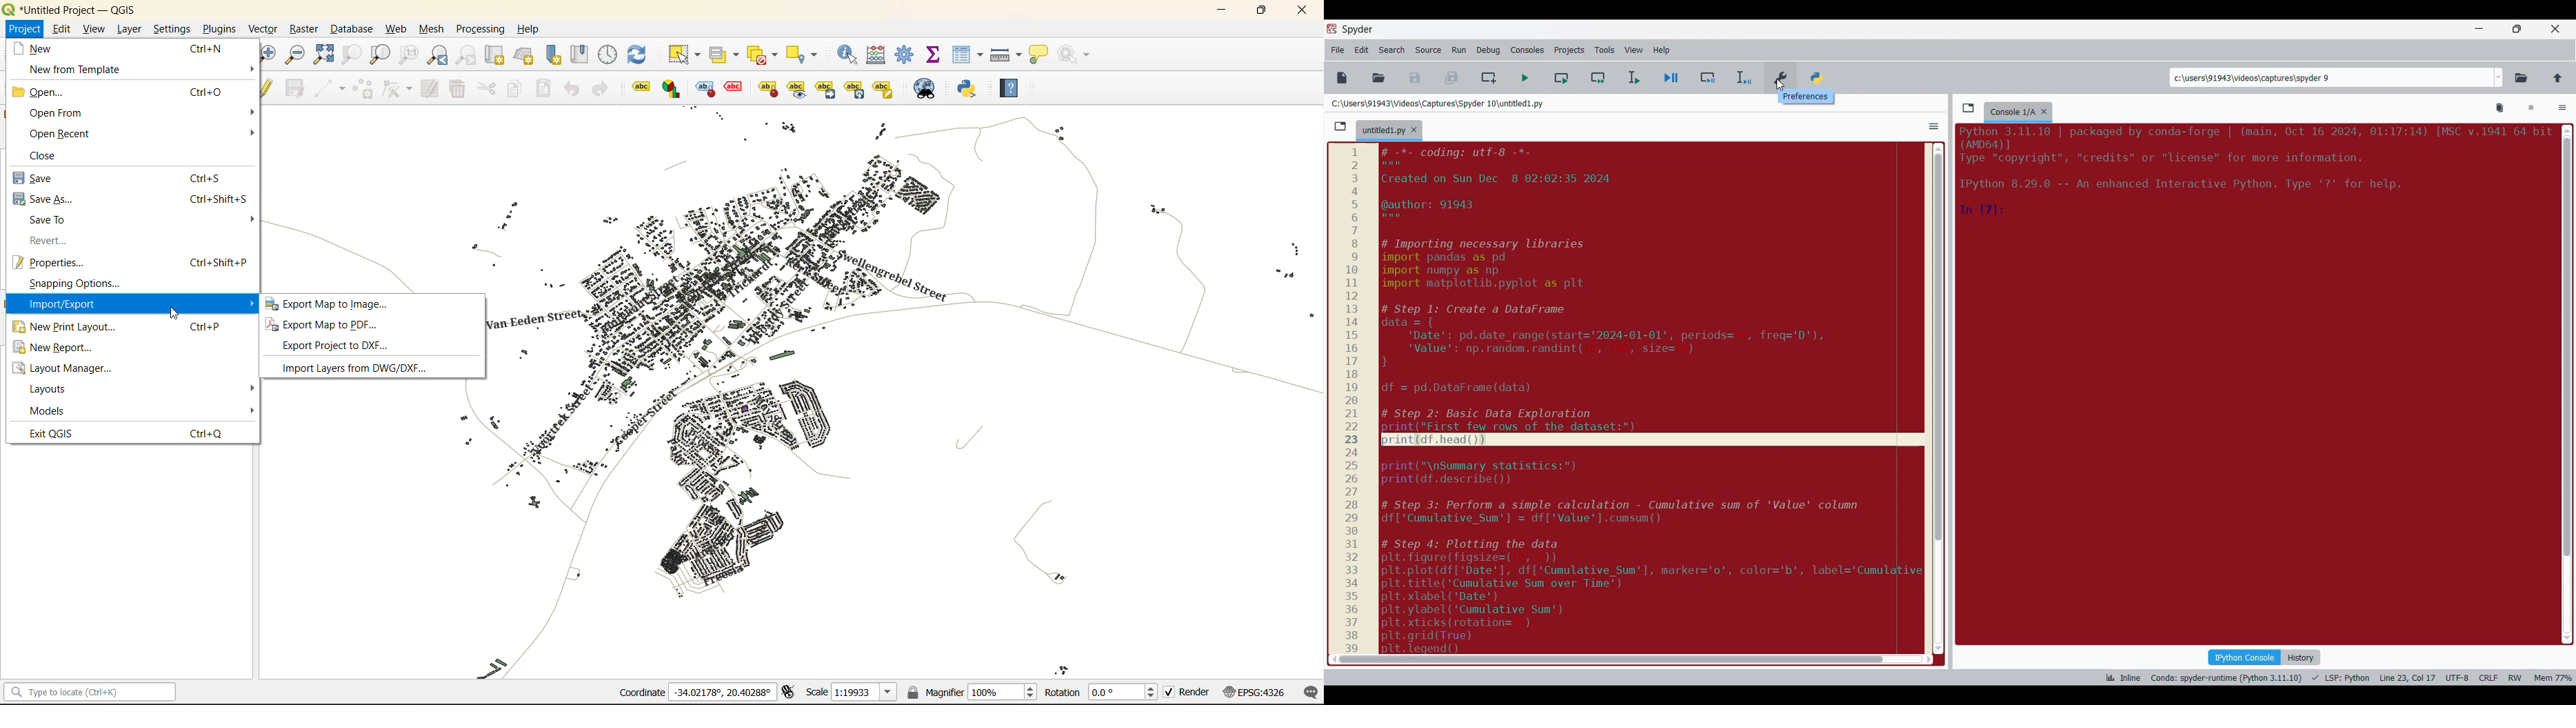 The image size is (2576, 728). Describe the element at coordinates (1437, 103) in the screenshot. I see `File location` at that location.